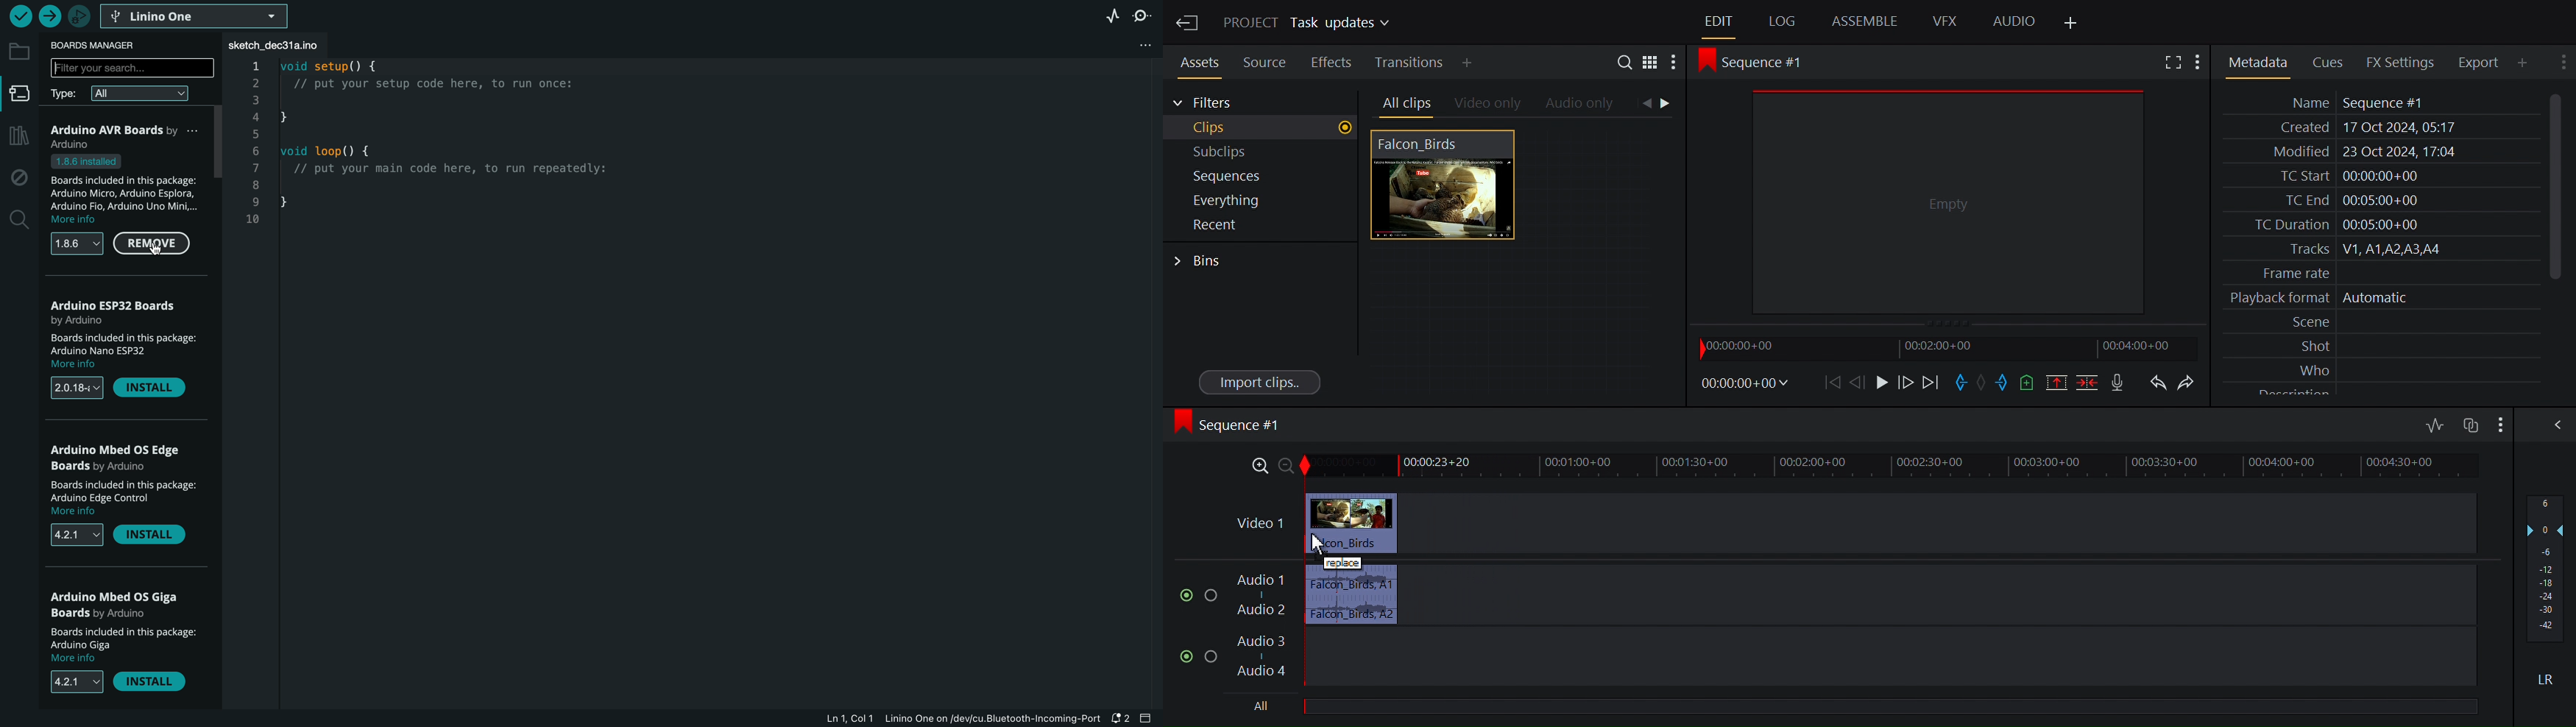  Describe the element at coordinates (2119, 383) in the screenshot. I see `Record a voice over` at that location.